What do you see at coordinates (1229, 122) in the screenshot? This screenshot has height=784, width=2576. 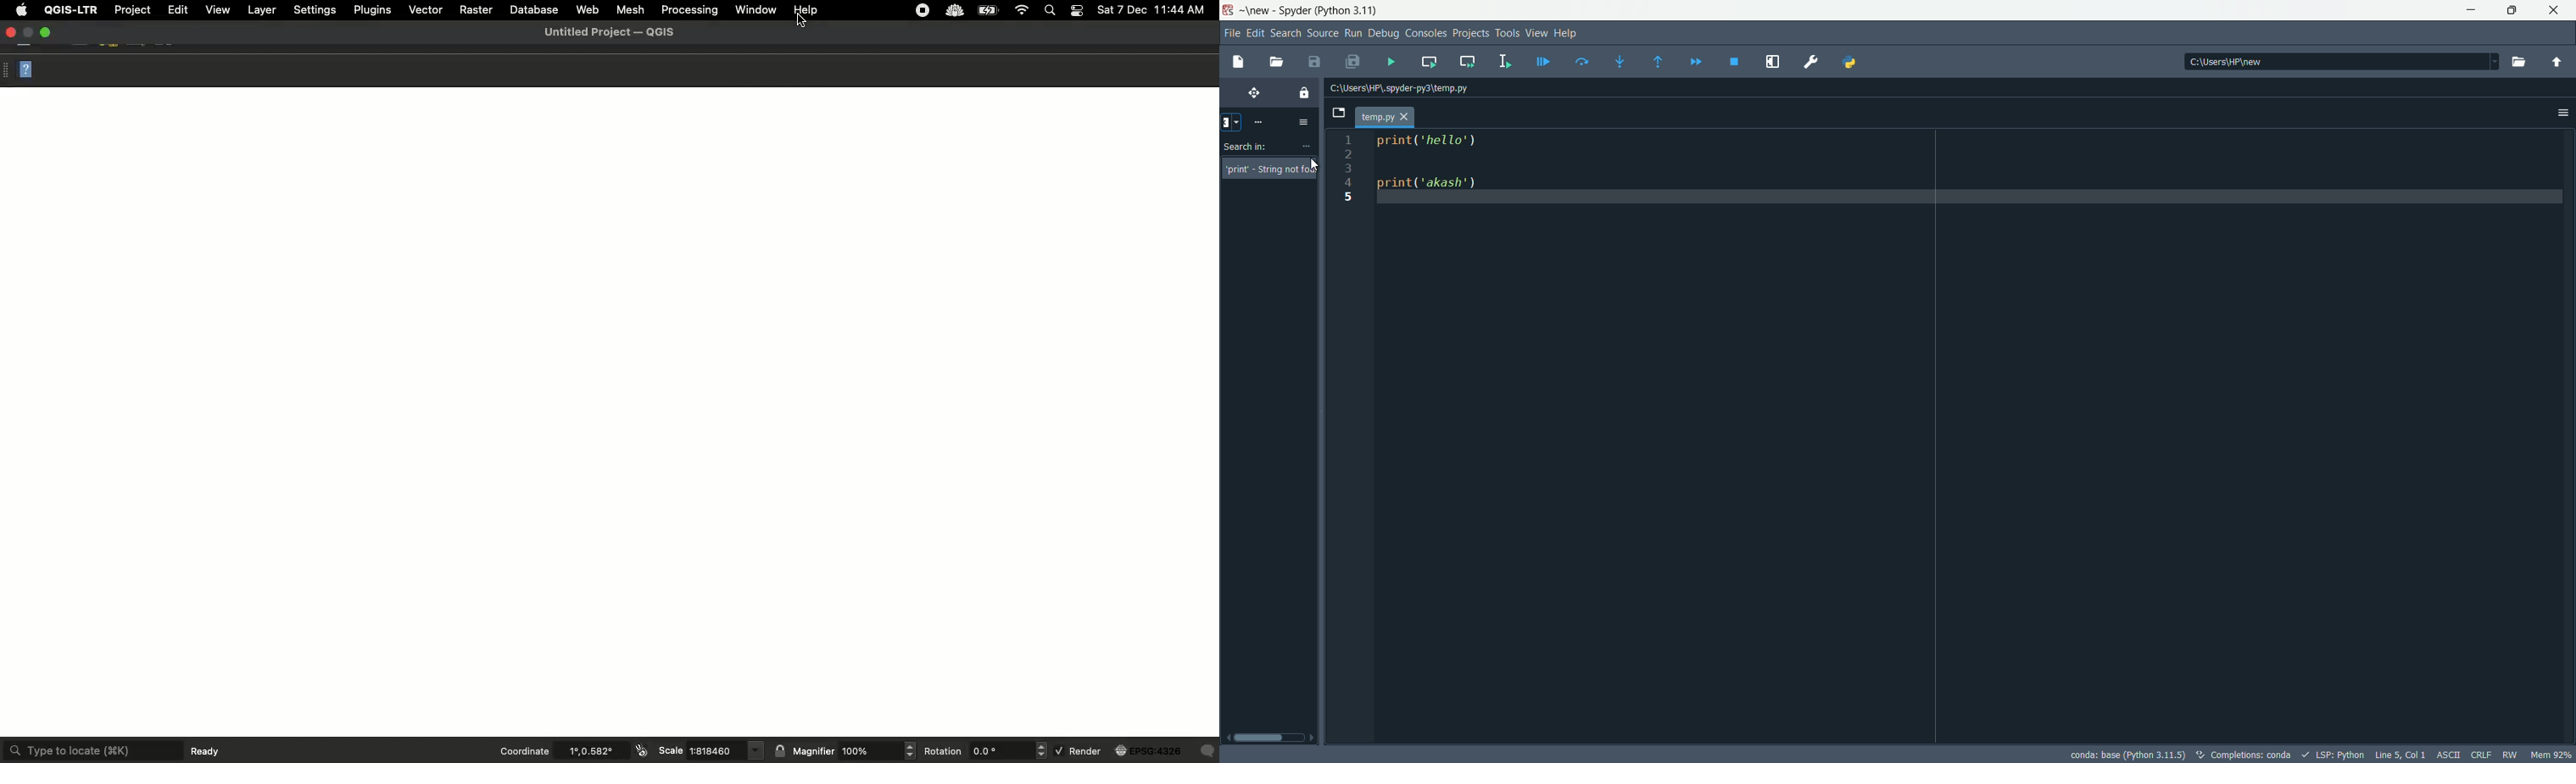 I see `clear` at bounding box center [1229, 122].